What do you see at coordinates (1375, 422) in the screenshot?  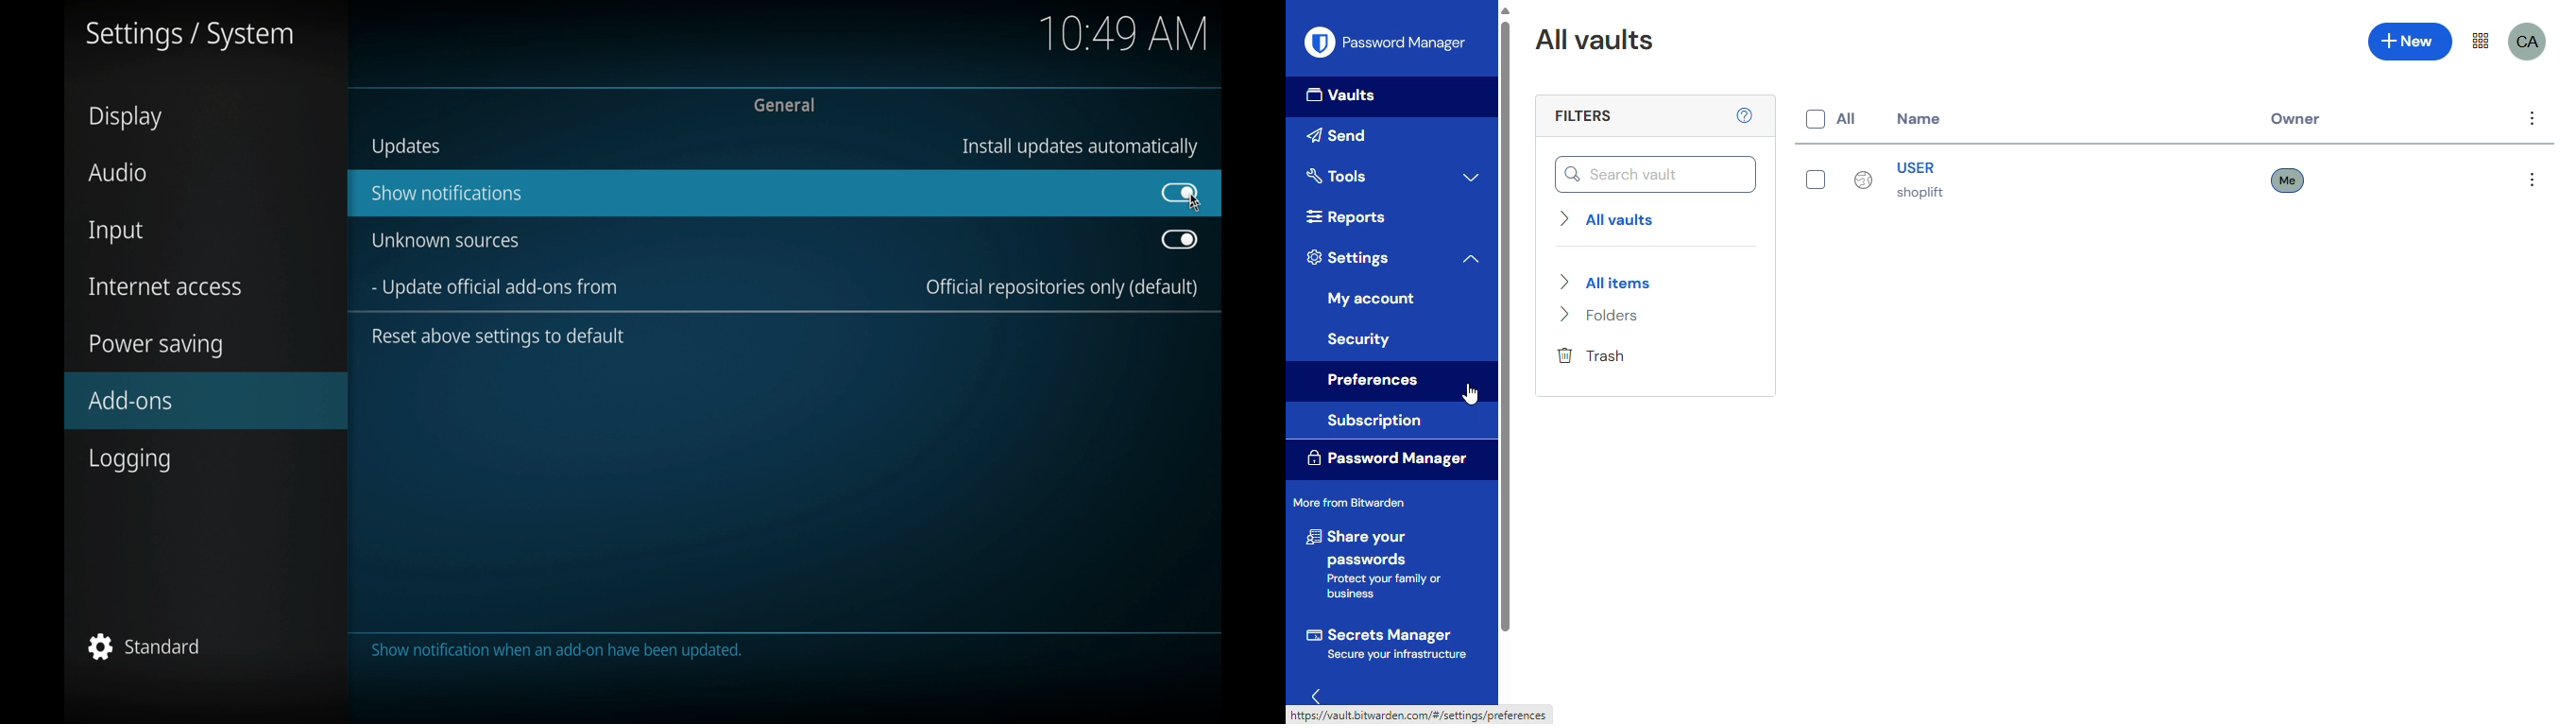 I see `subscription` at bounding box center [1375, 422].